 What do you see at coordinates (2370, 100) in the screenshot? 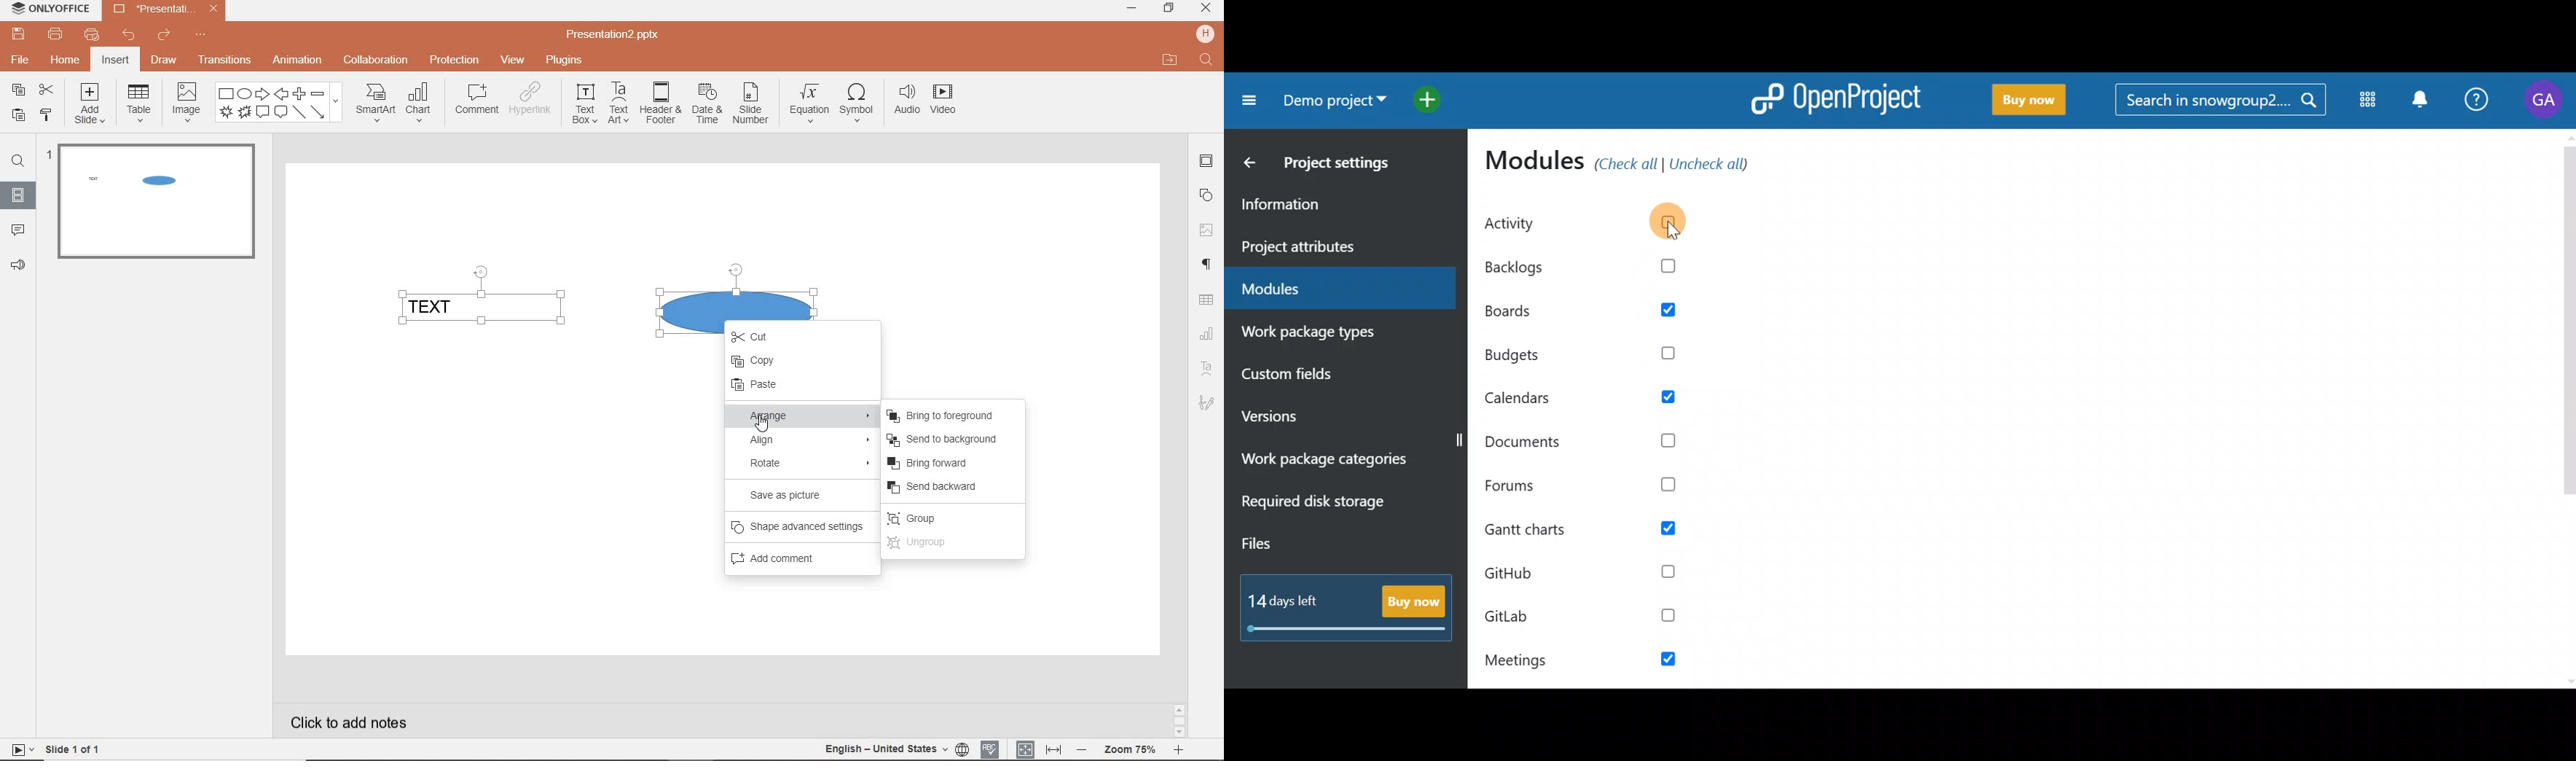
I see `Modules` at bounding box center [2370, 100].